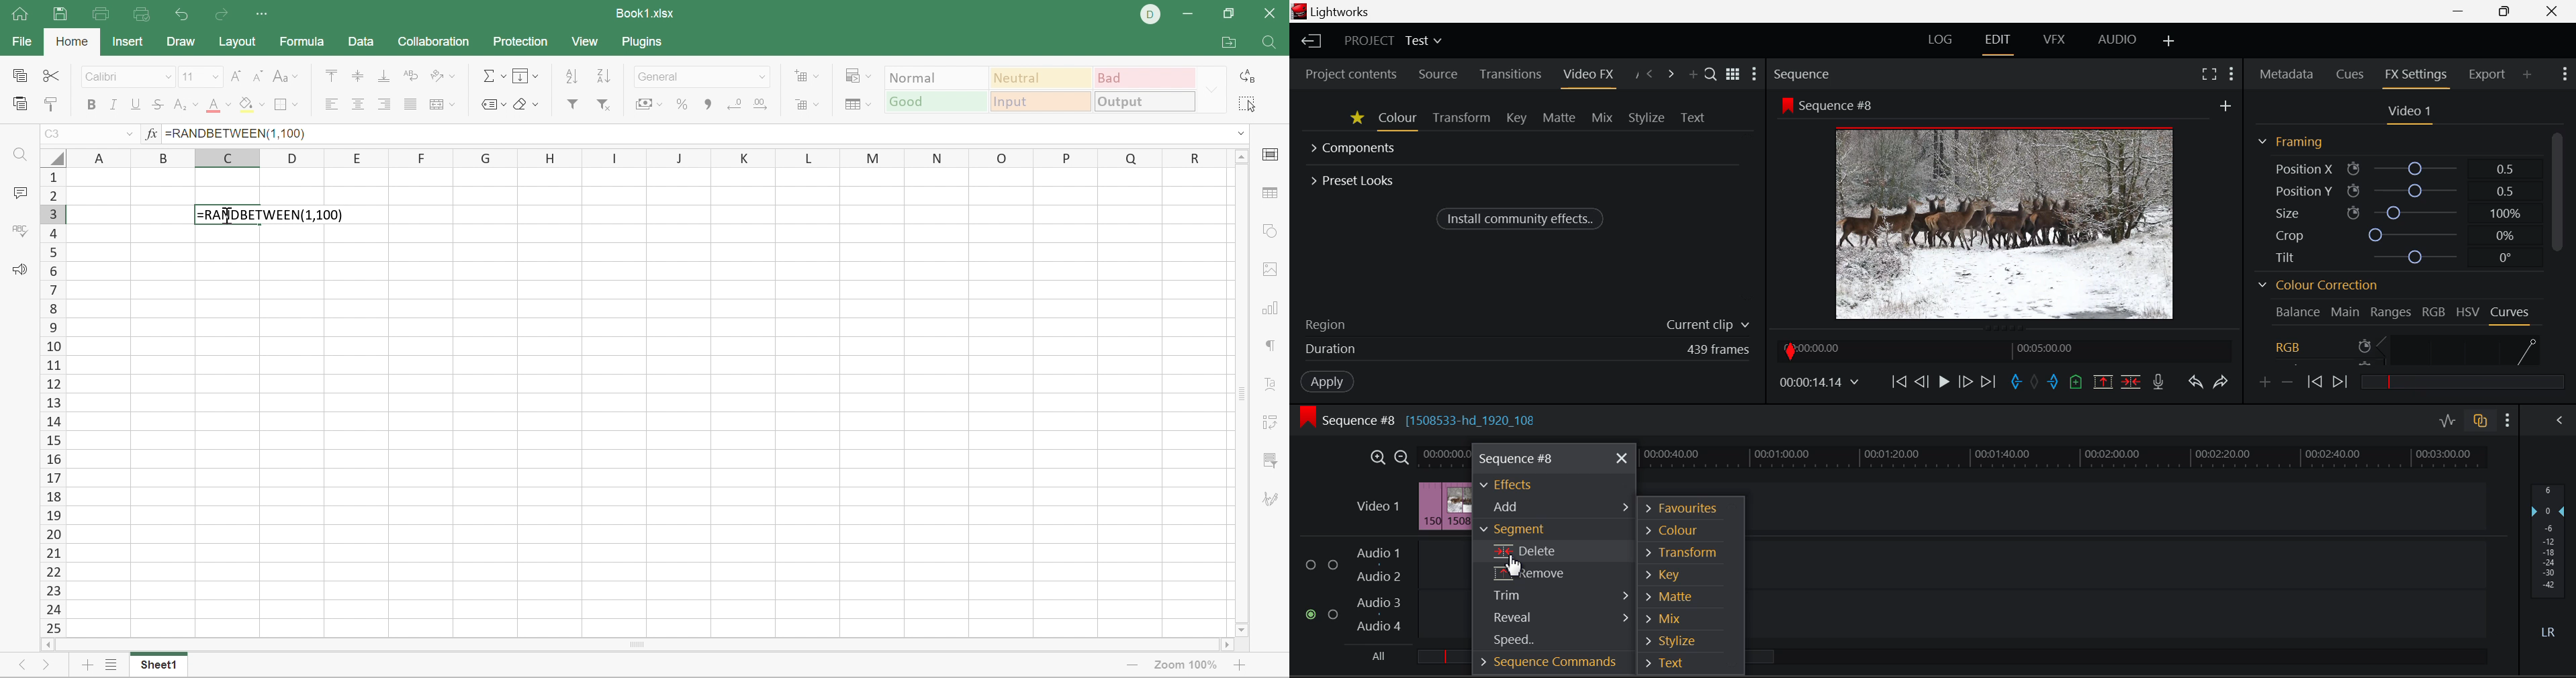 The height and width of the screenshot is (700, 2576). Describe the element at coordinates (1756, 74) in the screenshot. I see `Show Settings` at that location.